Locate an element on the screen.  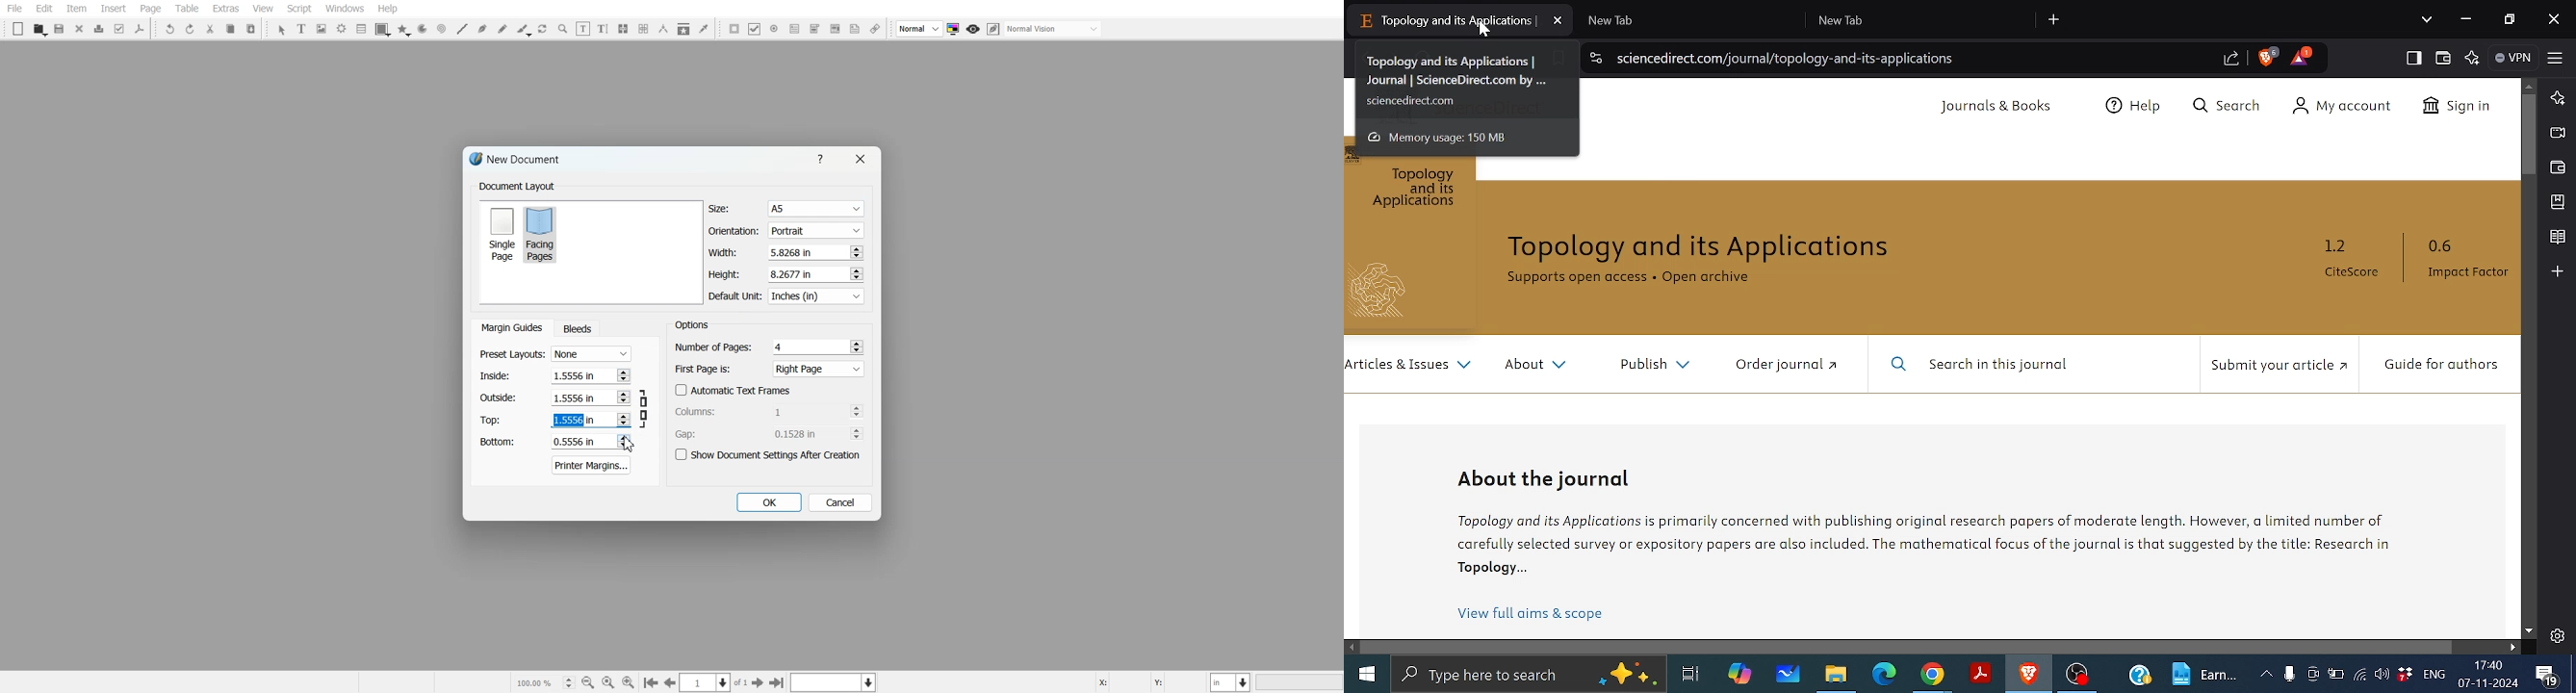
Render Frame is located at coordinates (342, 29).